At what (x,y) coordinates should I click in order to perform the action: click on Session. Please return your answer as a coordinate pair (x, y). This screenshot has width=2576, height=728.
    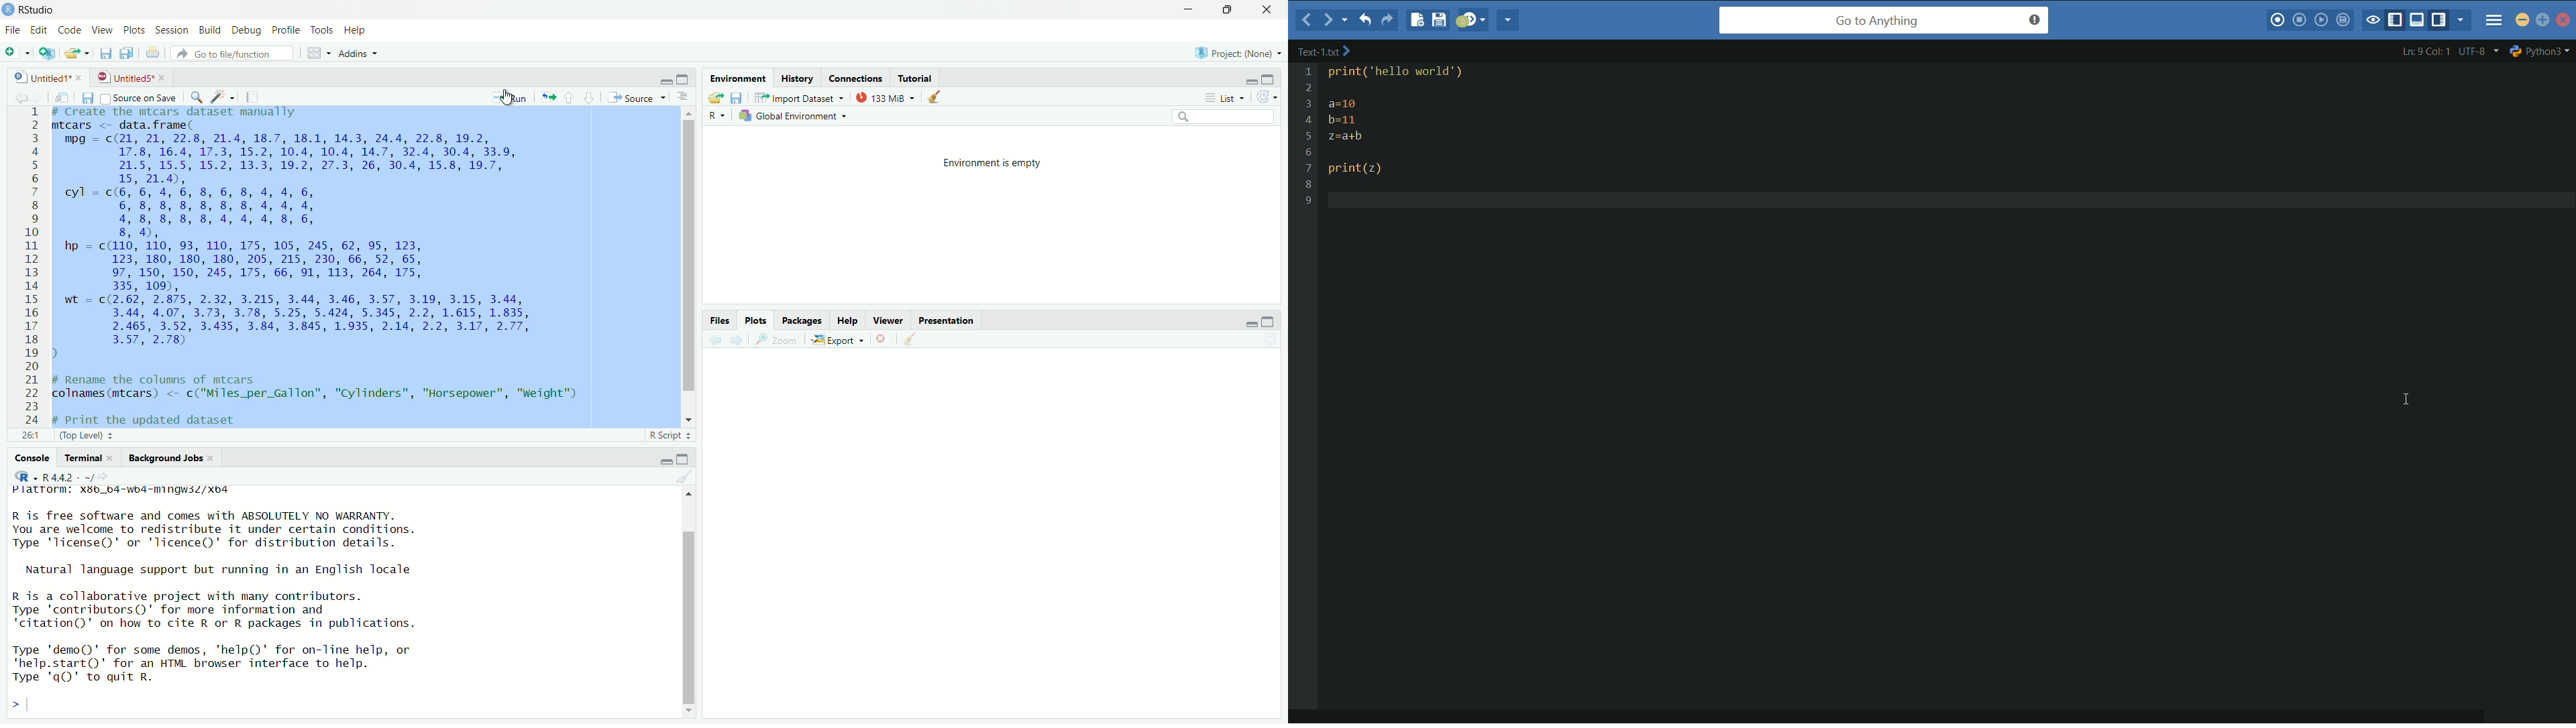
    Looking at the image, I should click on (172, 29).